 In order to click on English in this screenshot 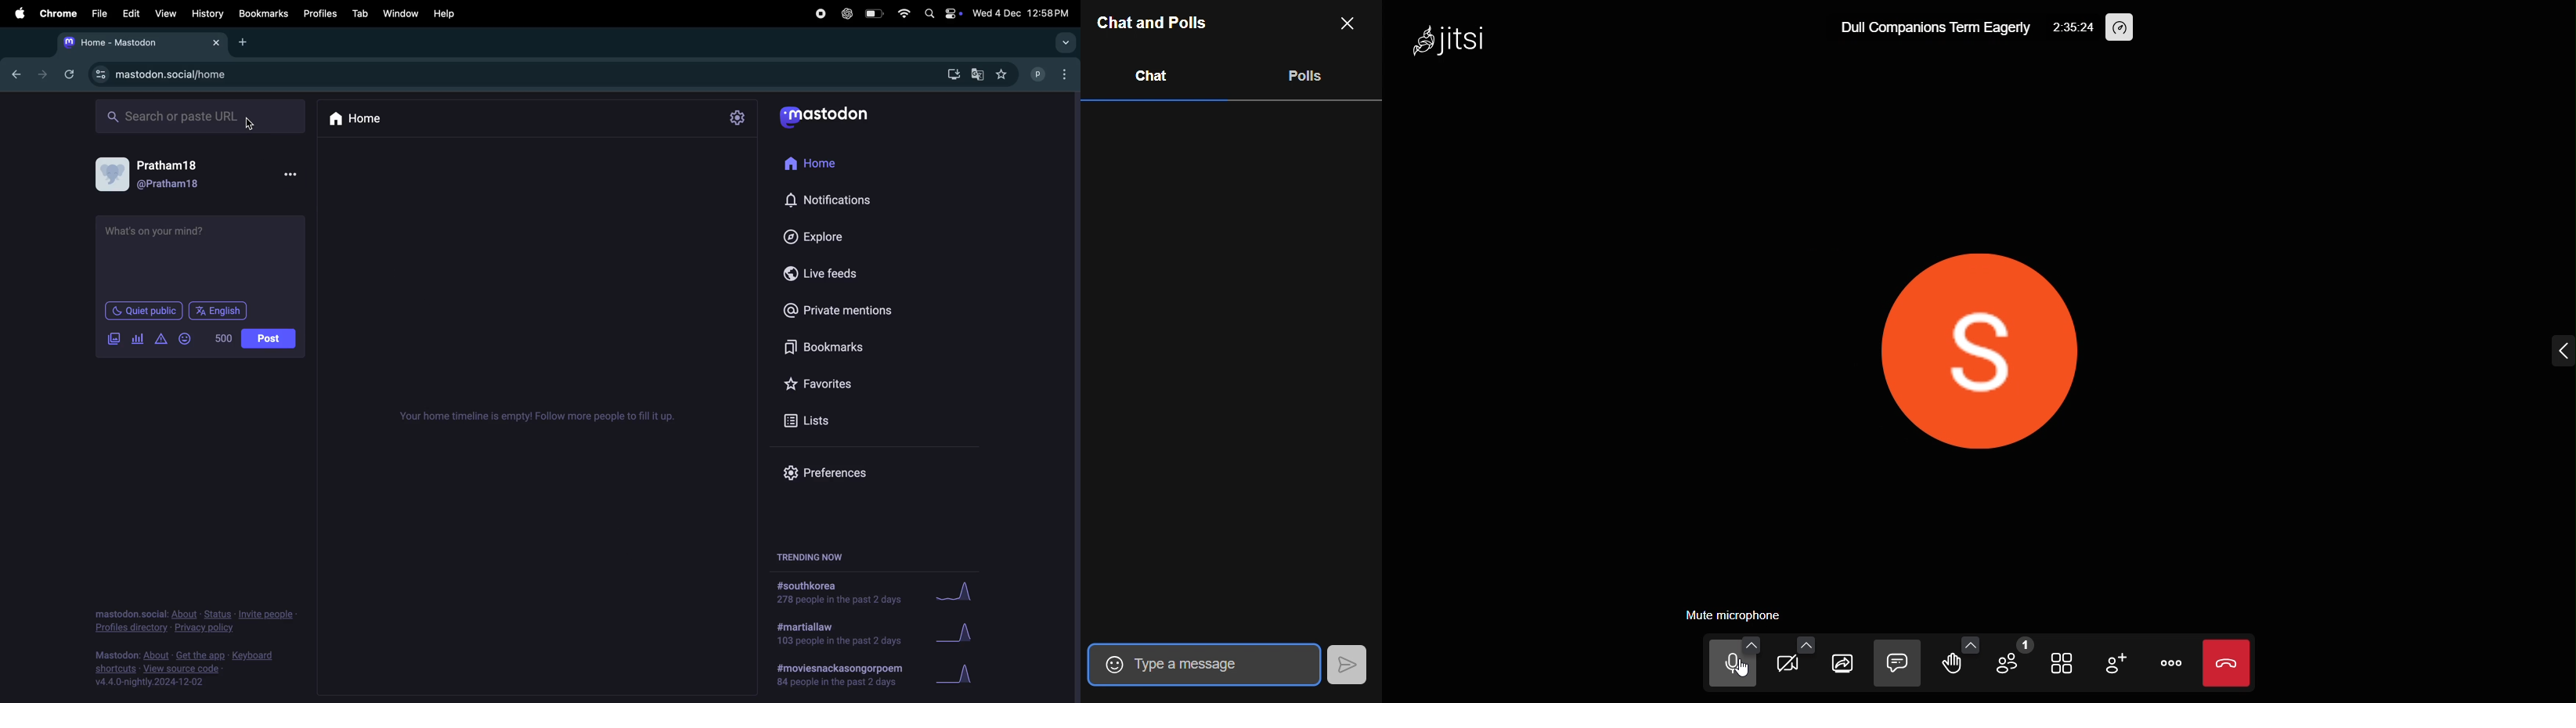, I will do `click(218, 310)`.